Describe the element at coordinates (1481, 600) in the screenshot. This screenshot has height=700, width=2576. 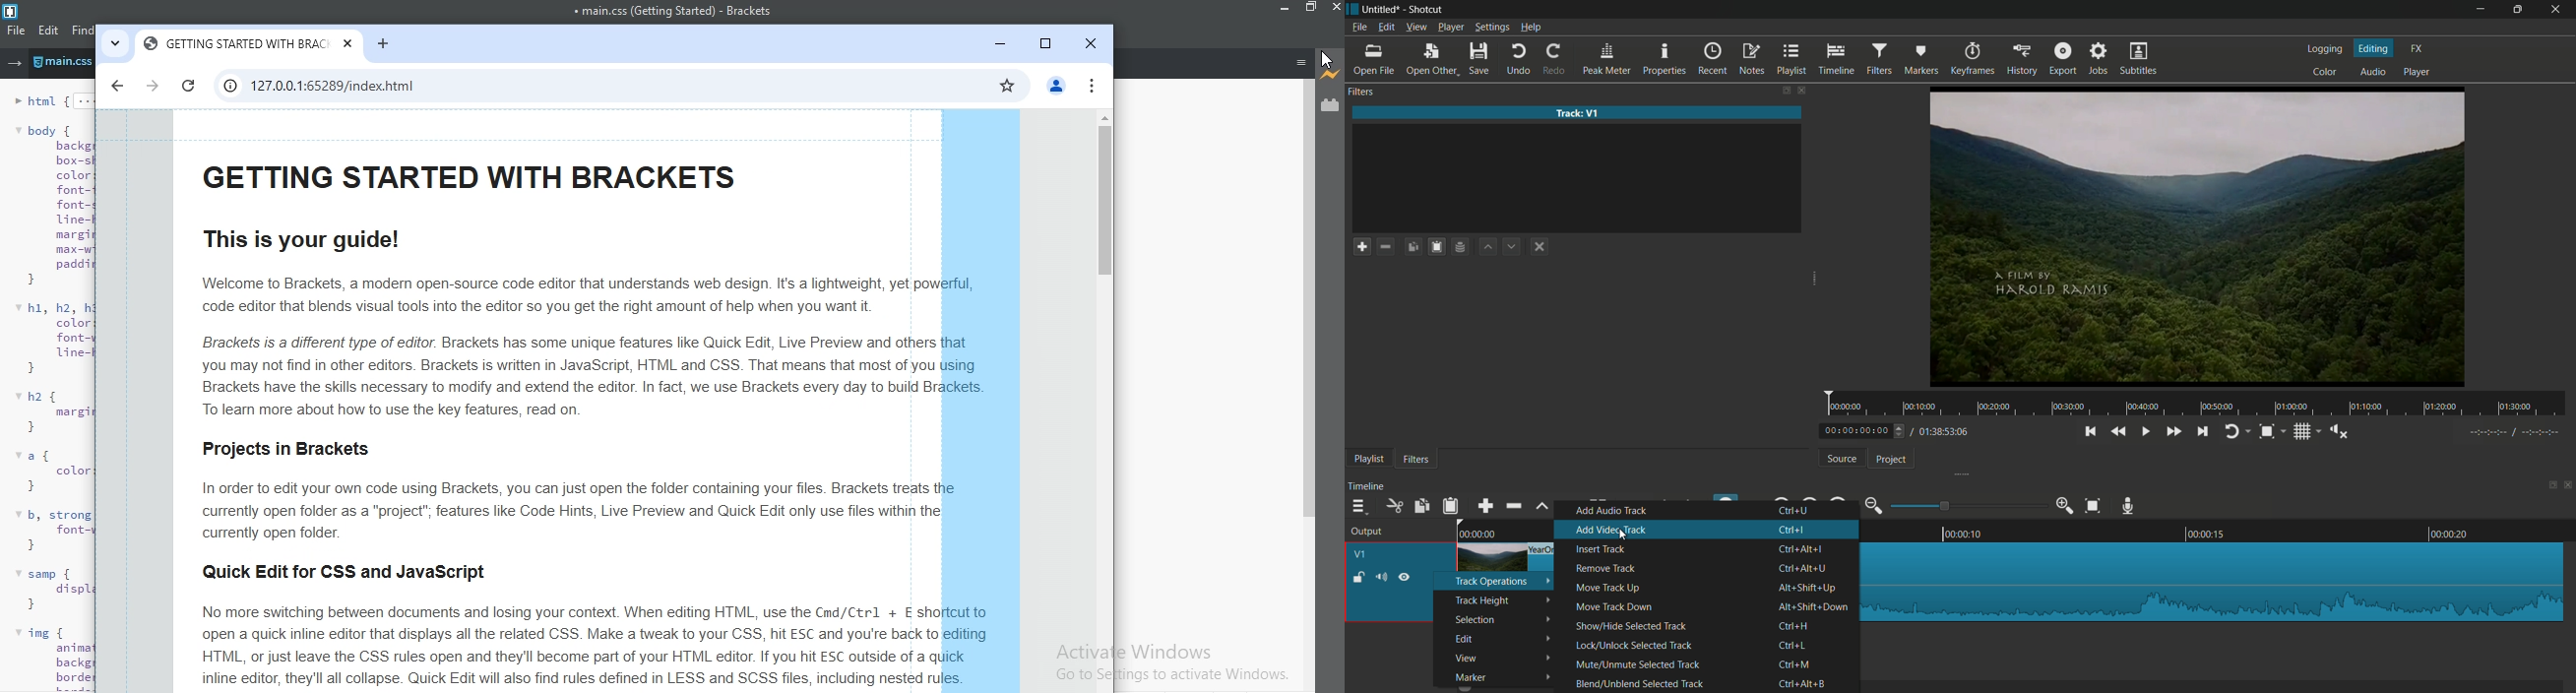
I see `track height` at that location.